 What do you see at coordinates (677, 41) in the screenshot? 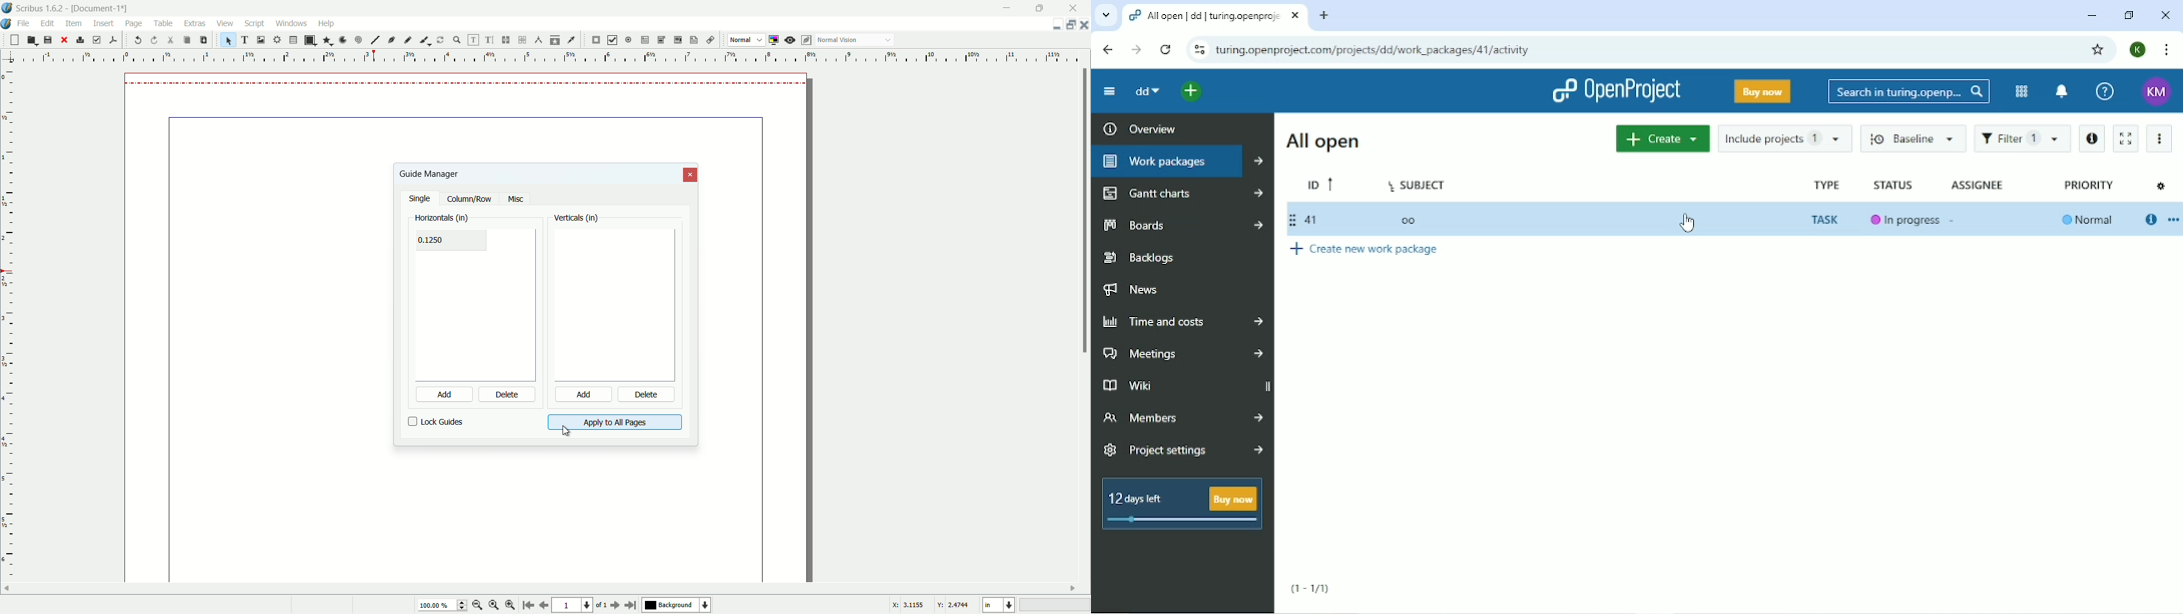
I see `pdf list box` at bounding box center [677, 41].